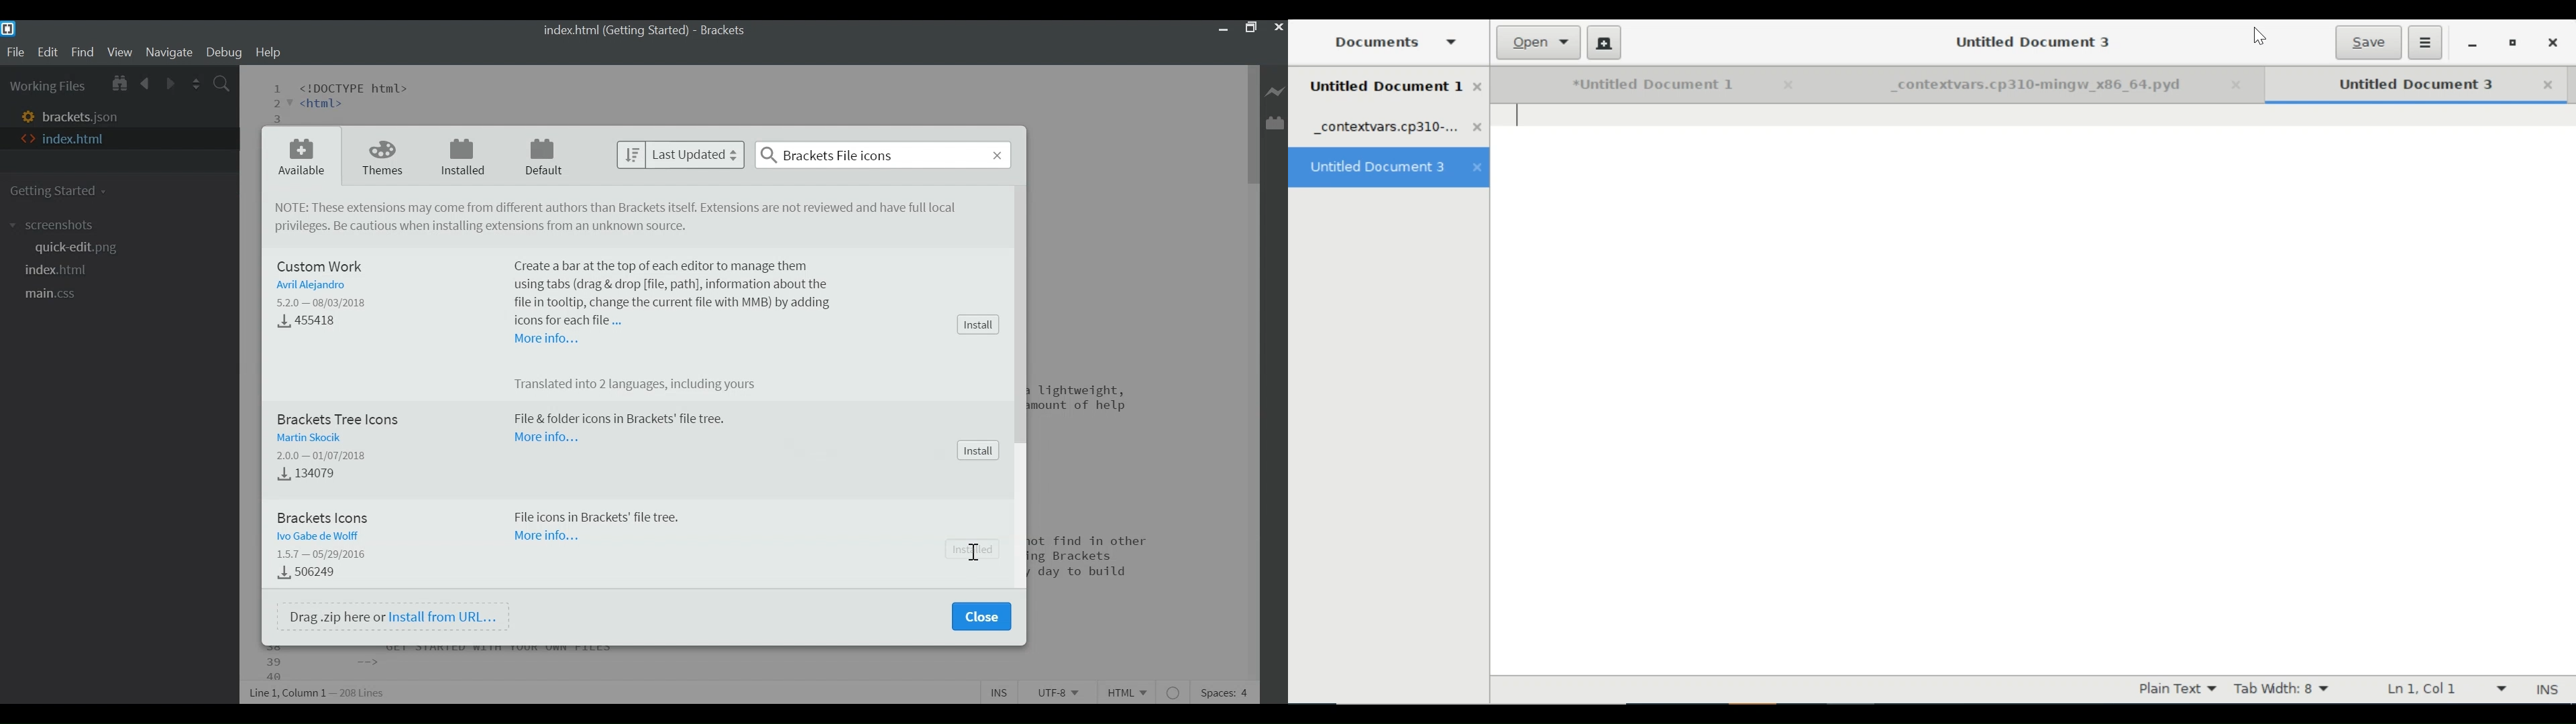  What do you see at coordinates (549, 539) in the screenshot?
I see `More Information` at bounding box center [549, 539].